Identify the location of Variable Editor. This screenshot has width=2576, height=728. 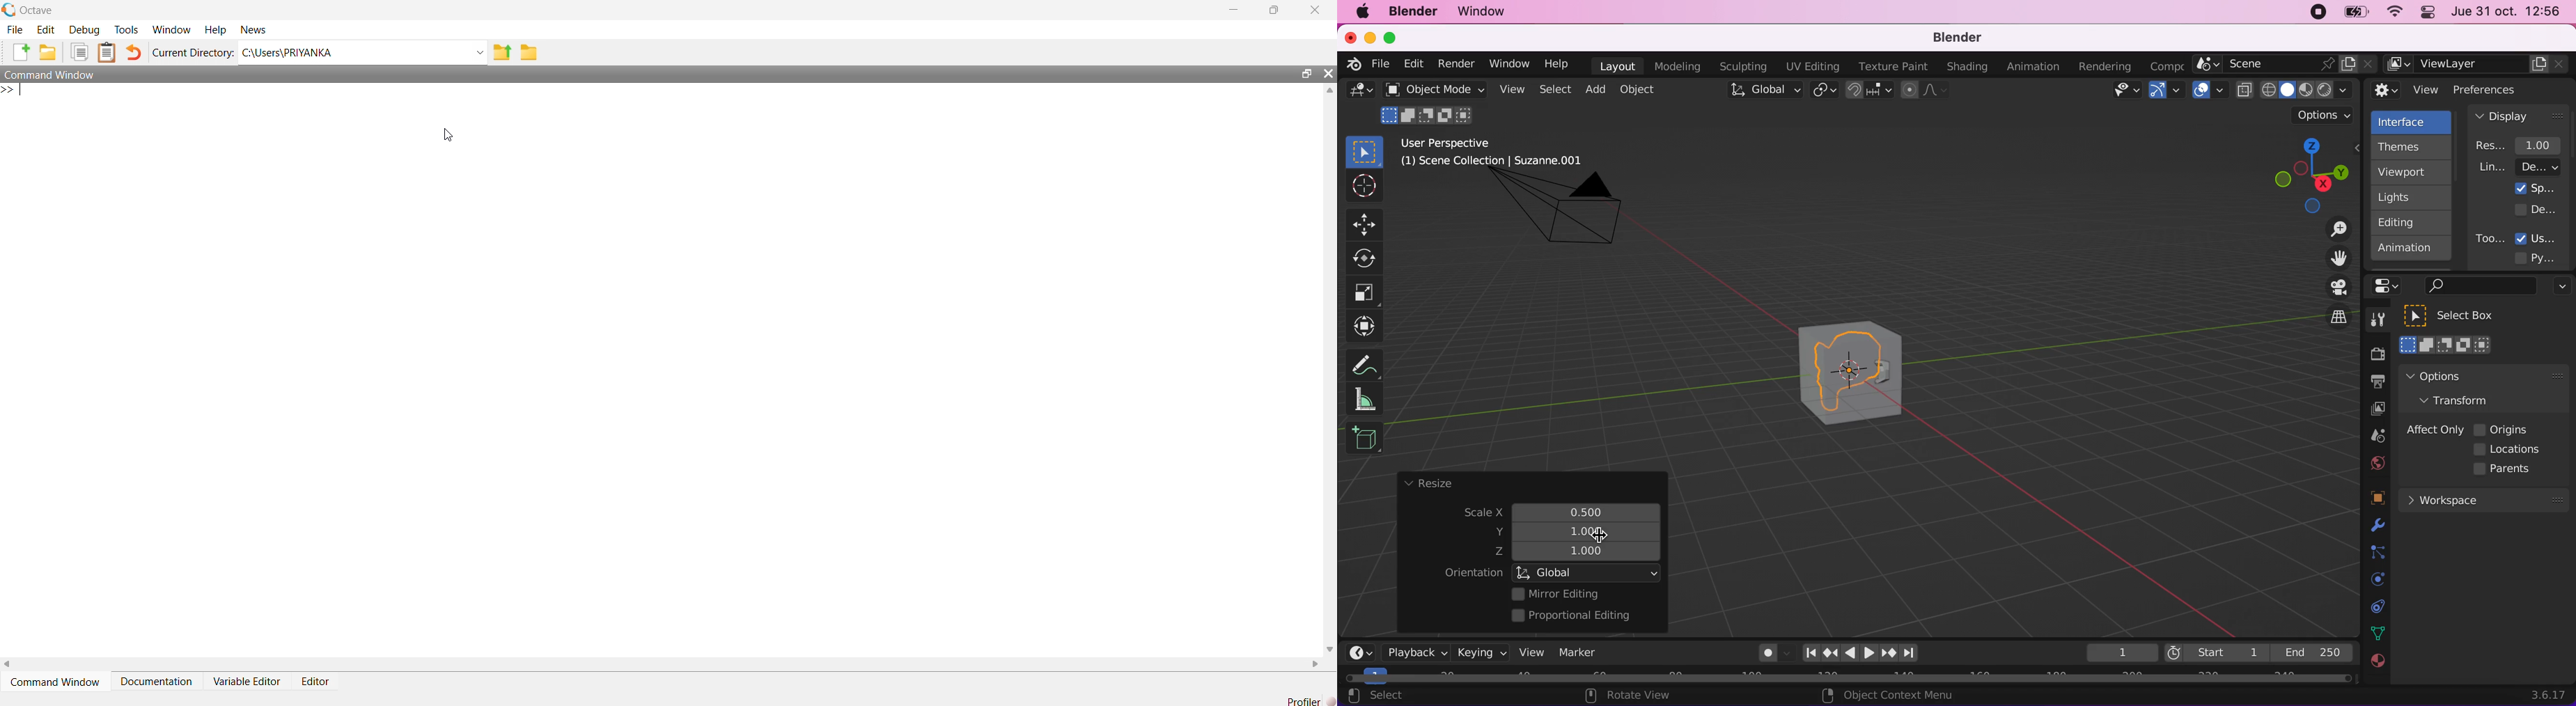
(248, 681).